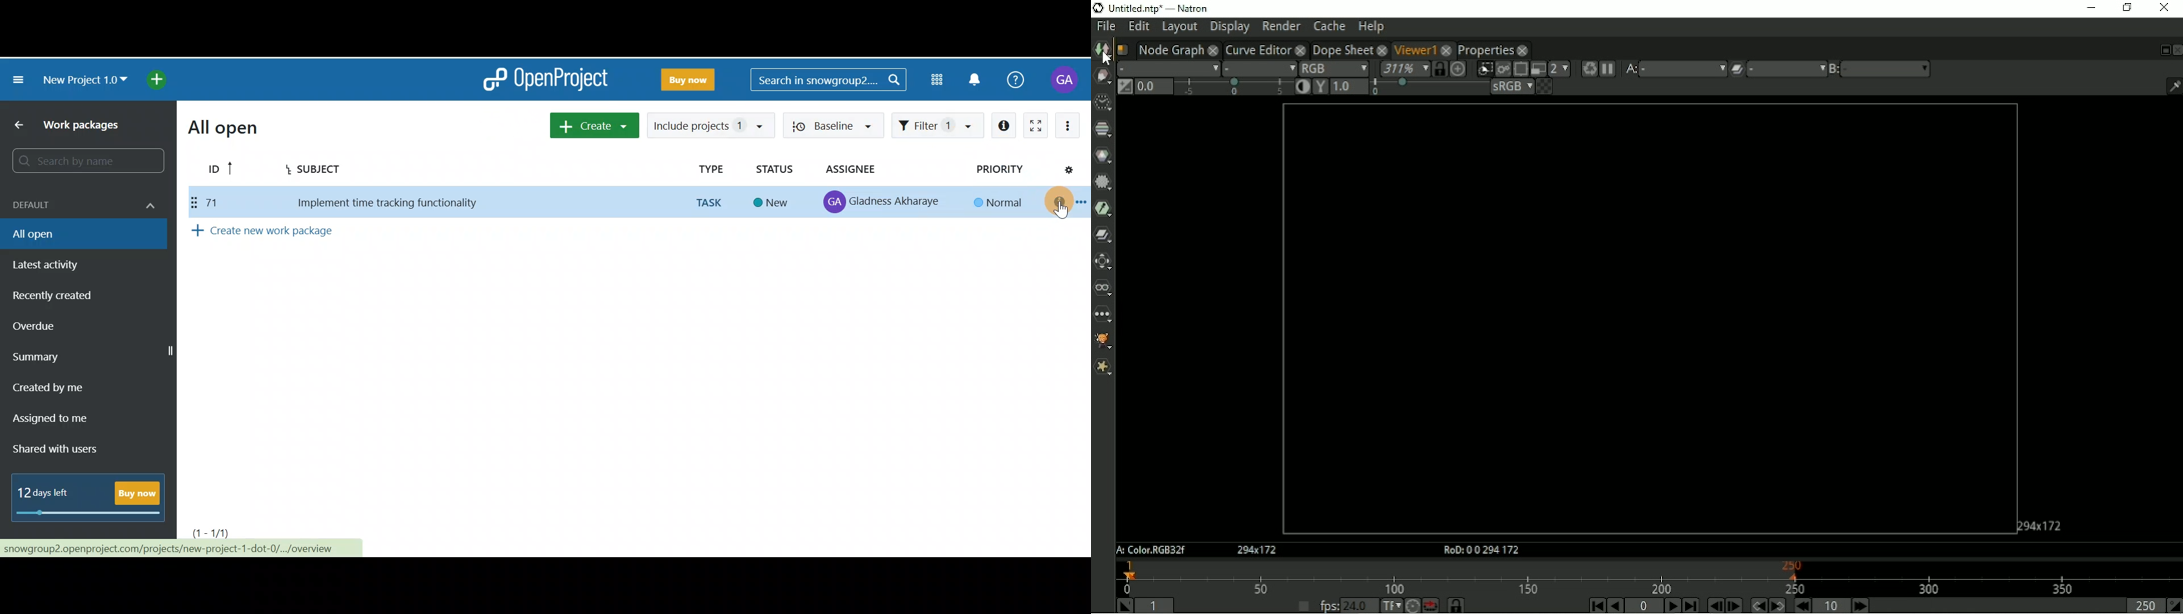 The height and width of the screenshot is (616, 2184). What do you see at coordinates (828, 80) in the screenshot?
I see `Search bar` at bounding box center [828, 80].